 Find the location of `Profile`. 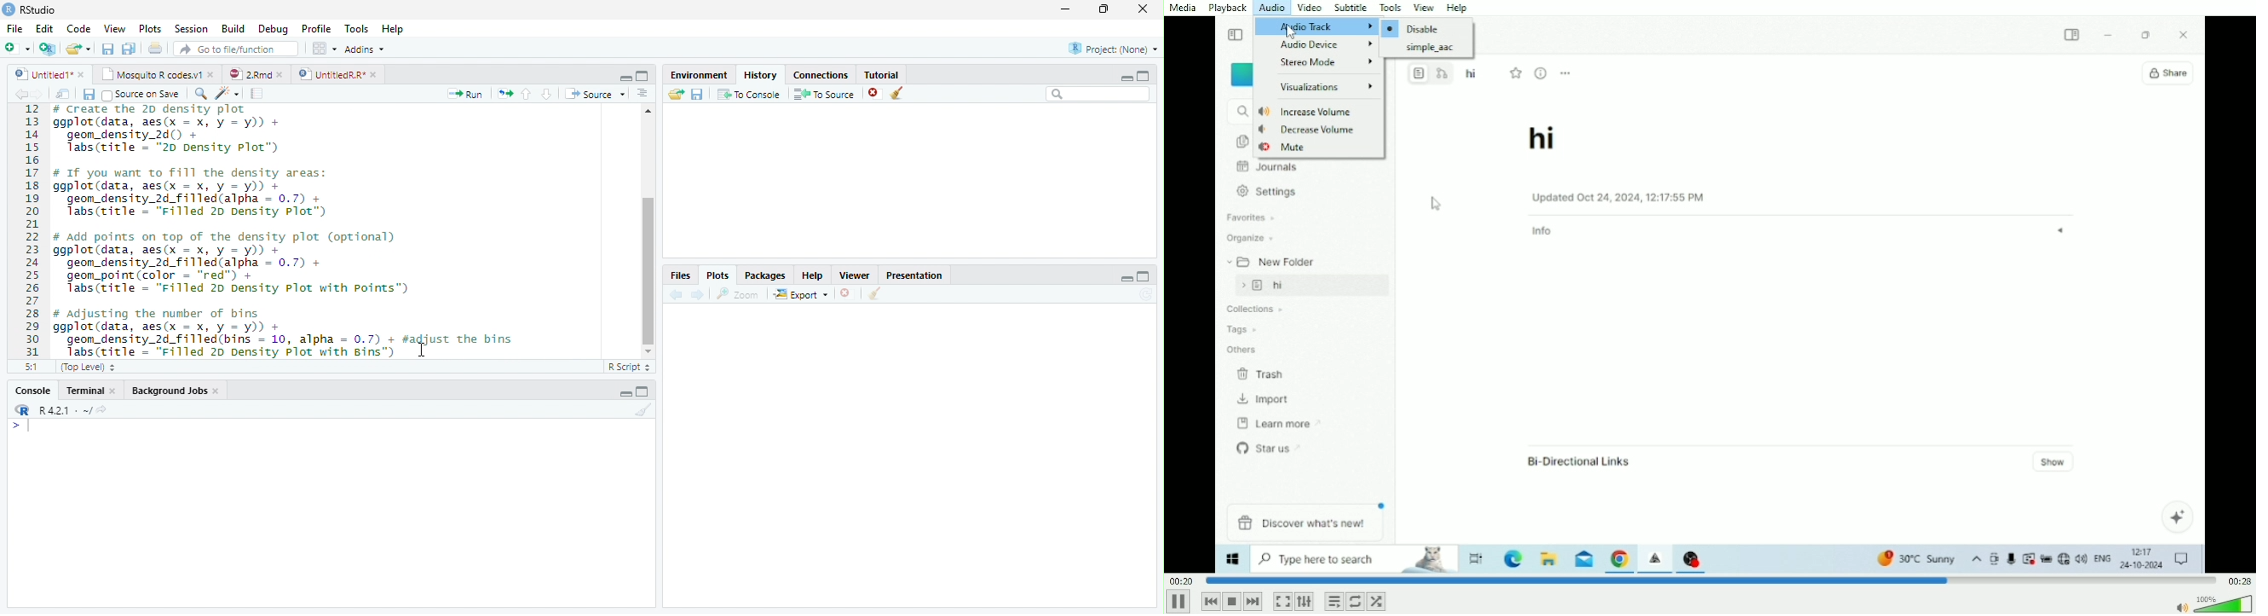

Profile is located at coordinates (317, 29).